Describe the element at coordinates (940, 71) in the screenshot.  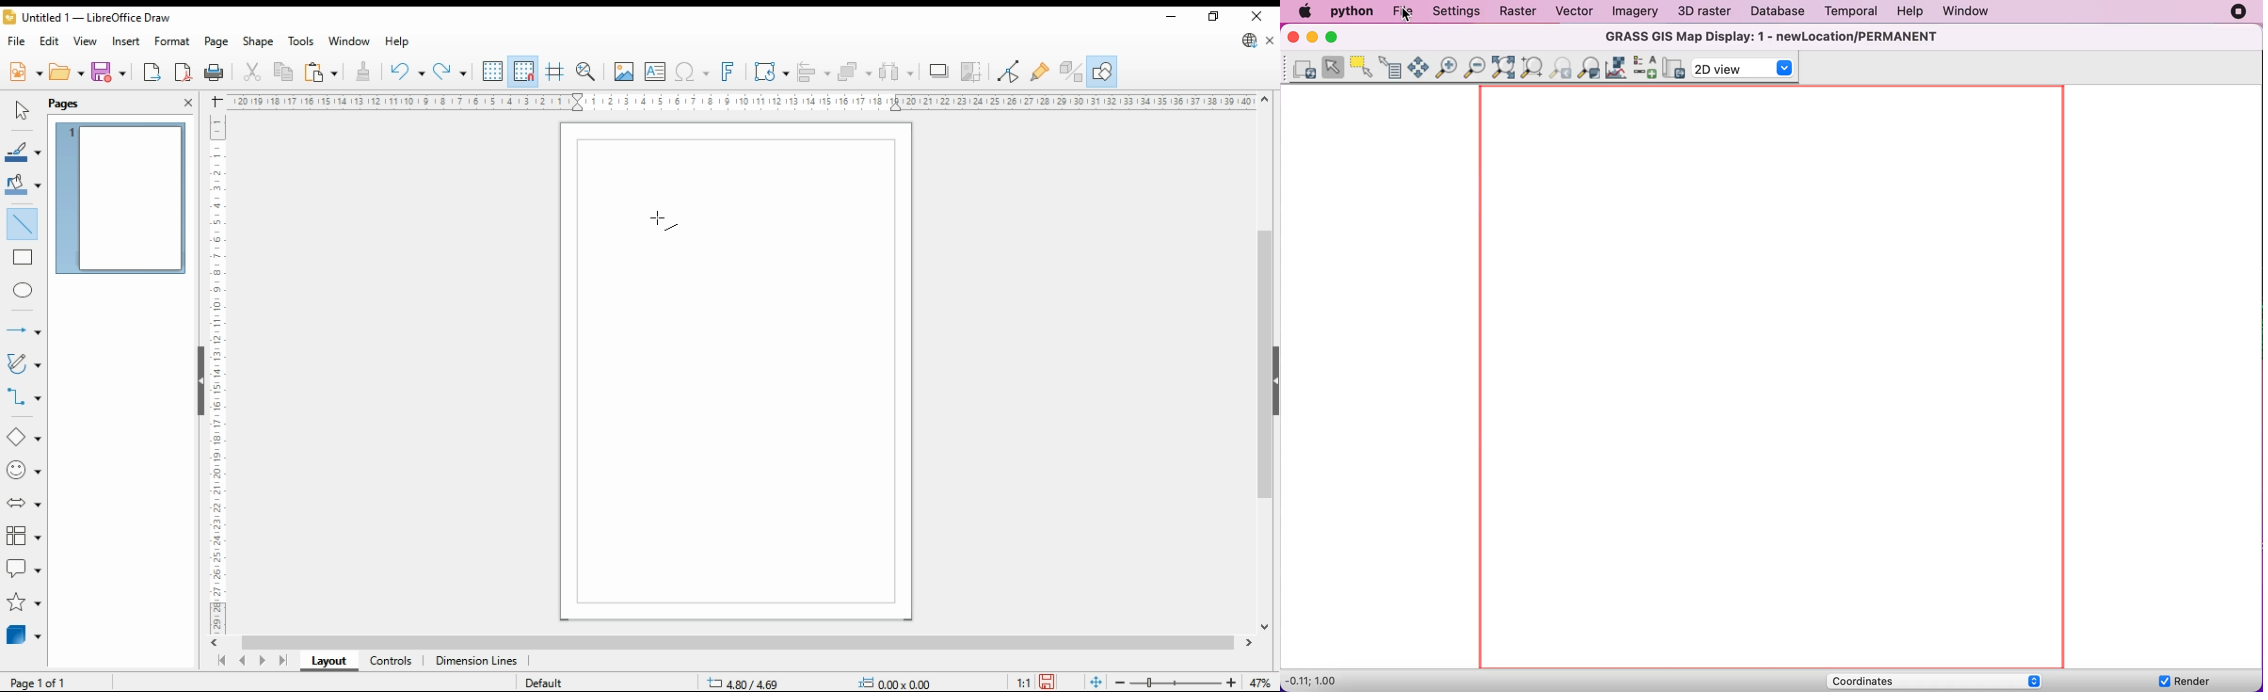
I see `shadow` at that location.